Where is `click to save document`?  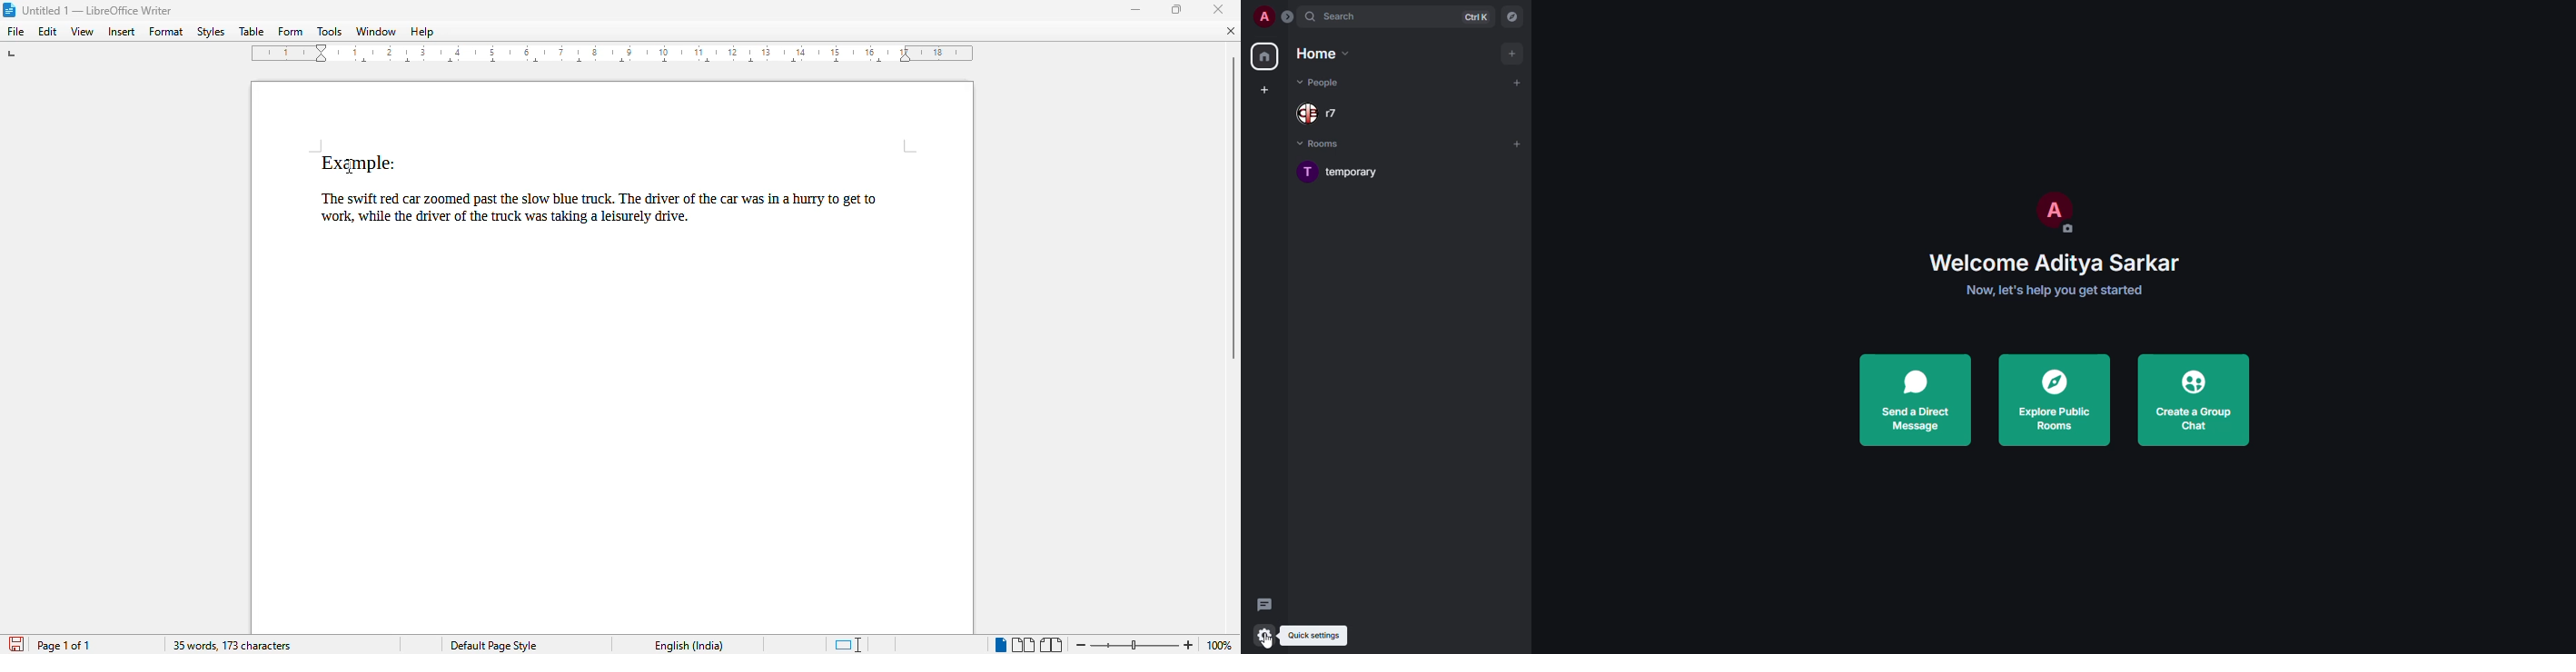
click to save document is located at coordinates (15, 645).